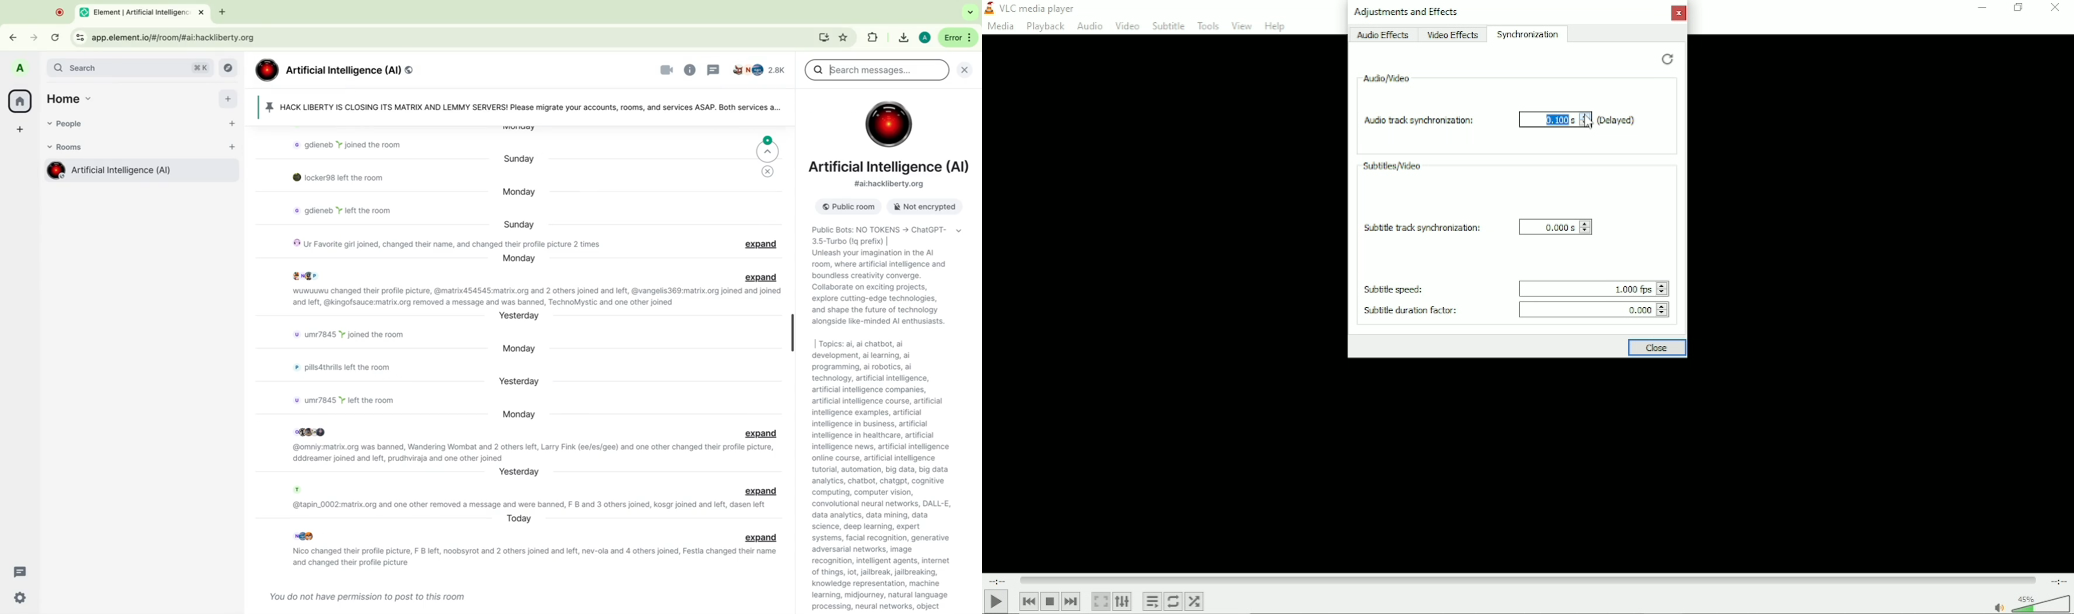 The height and width of the screenshot is (616, 2100). I want to click on tab, so click(144, 11).